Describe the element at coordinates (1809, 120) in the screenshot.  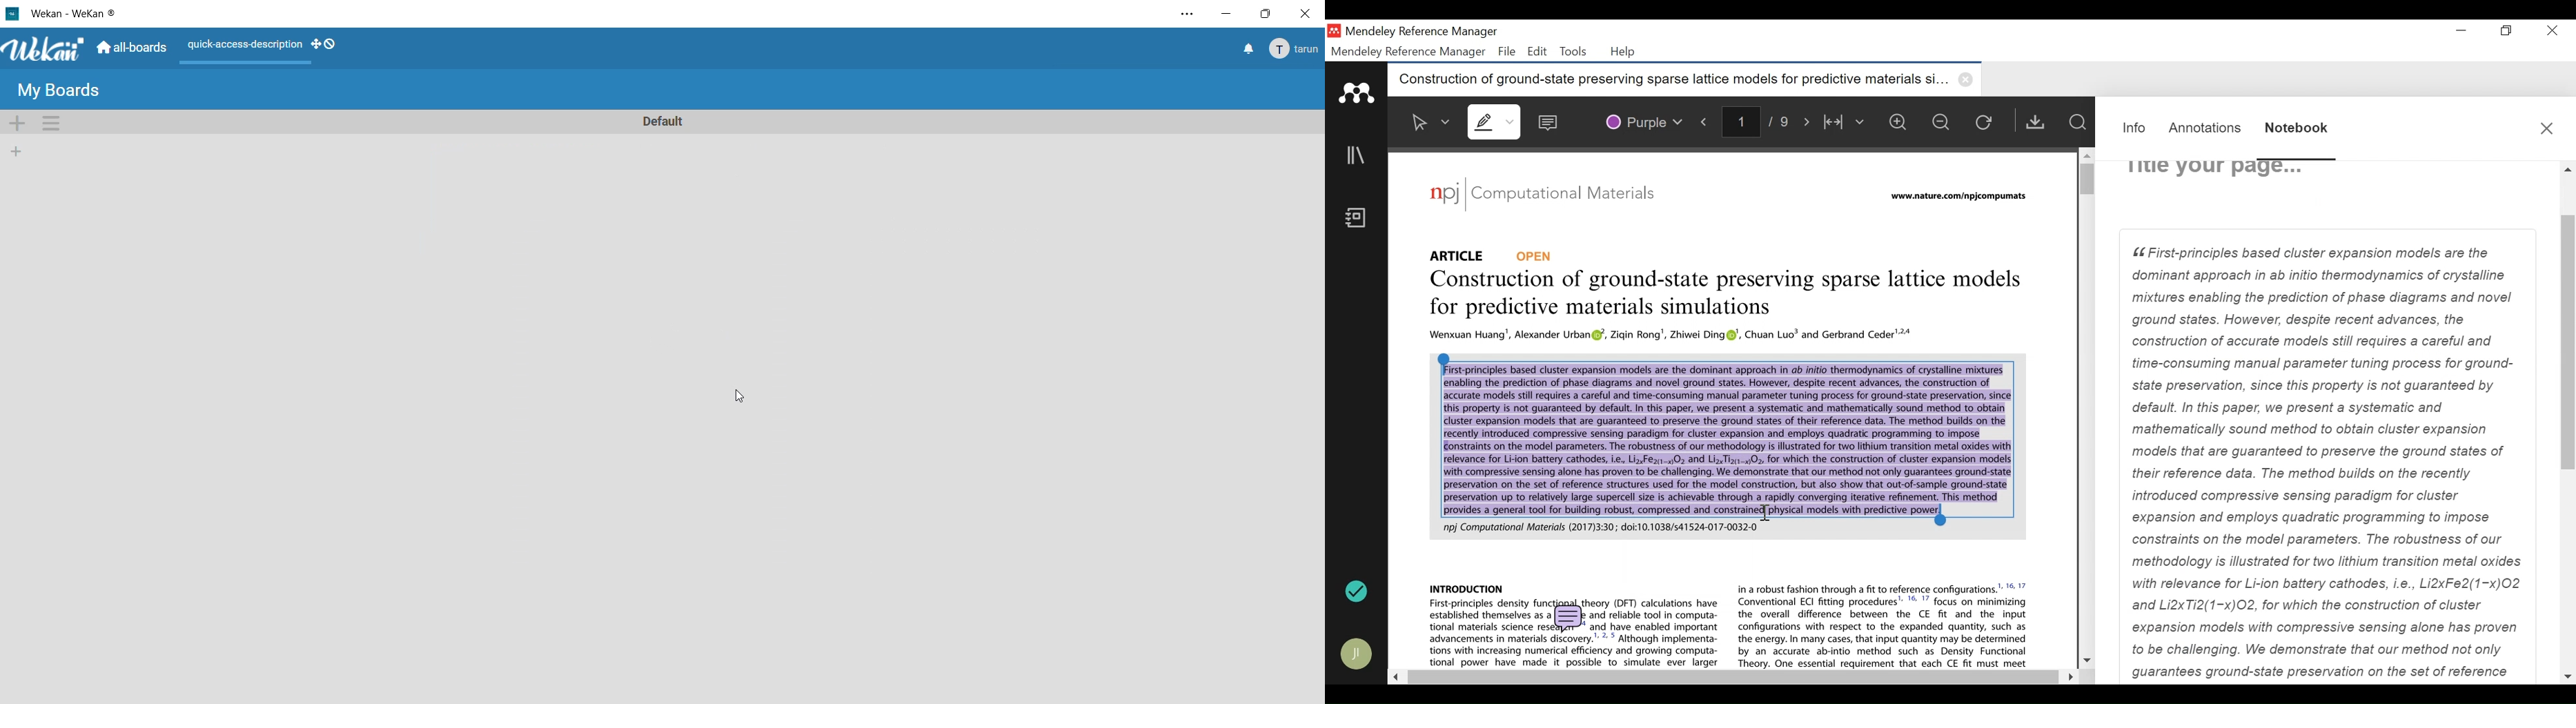
I see `Next Page` at that location.